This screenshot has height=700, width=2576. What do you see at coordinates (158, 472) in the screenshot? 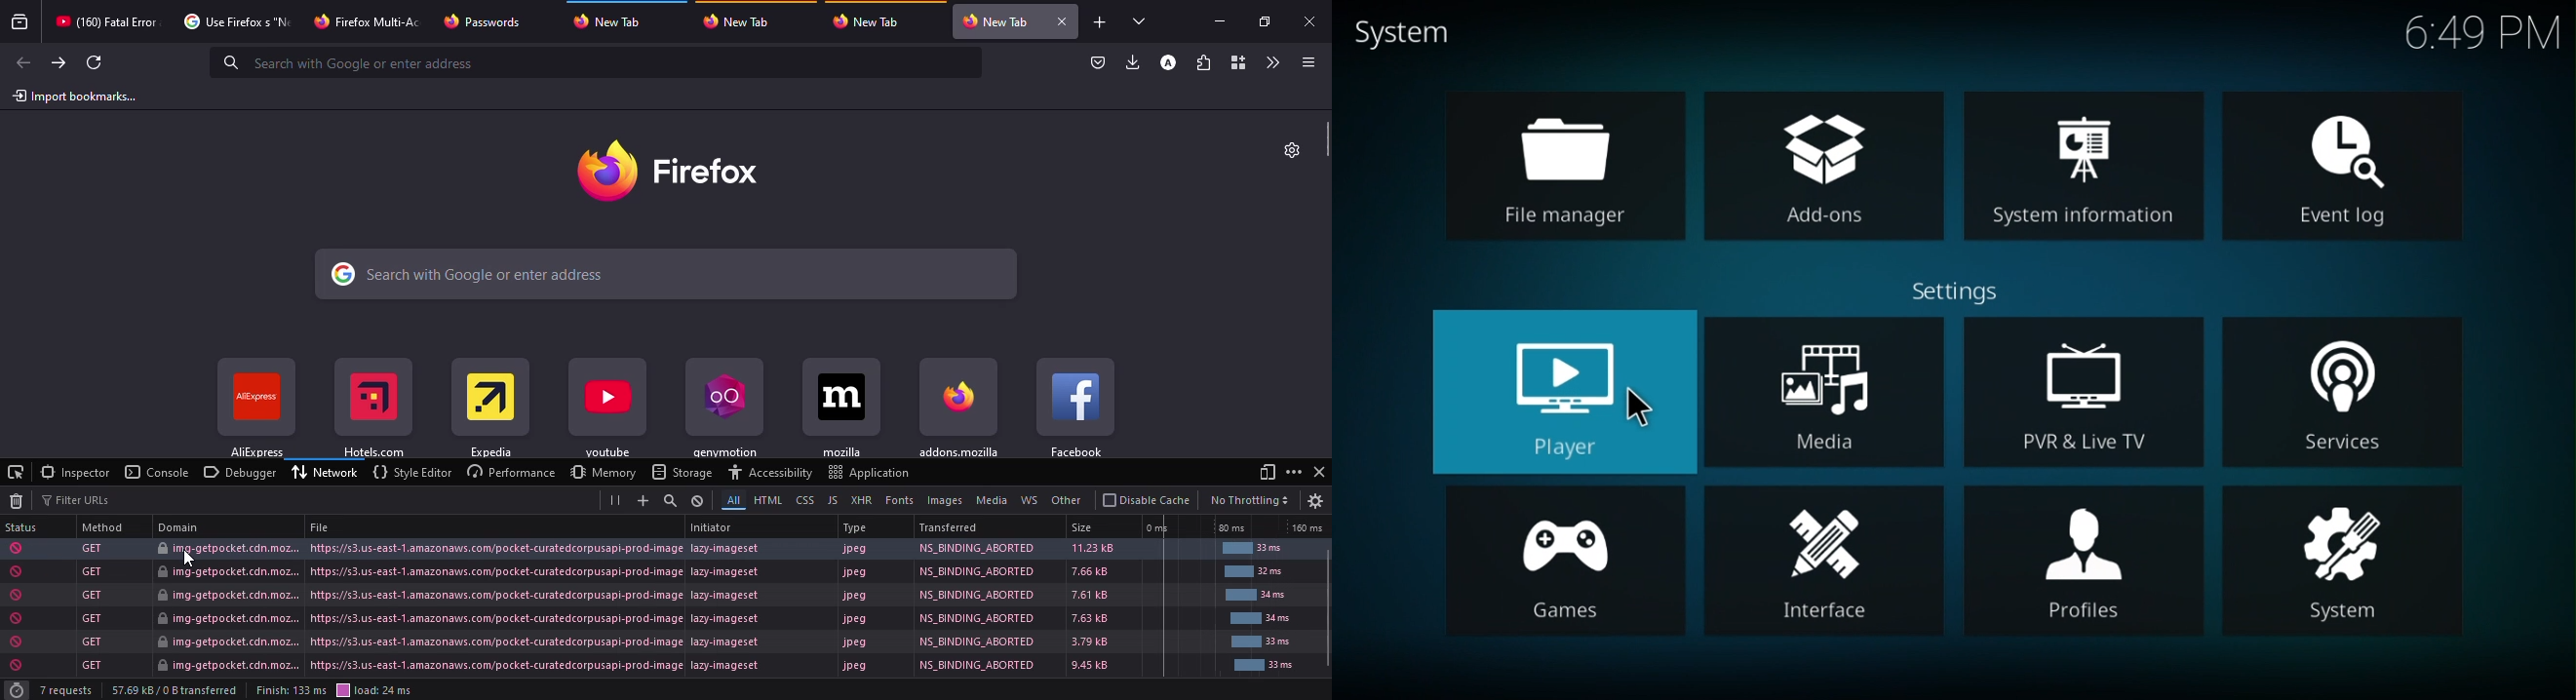
I see `console` at bounding box center [158, 472].